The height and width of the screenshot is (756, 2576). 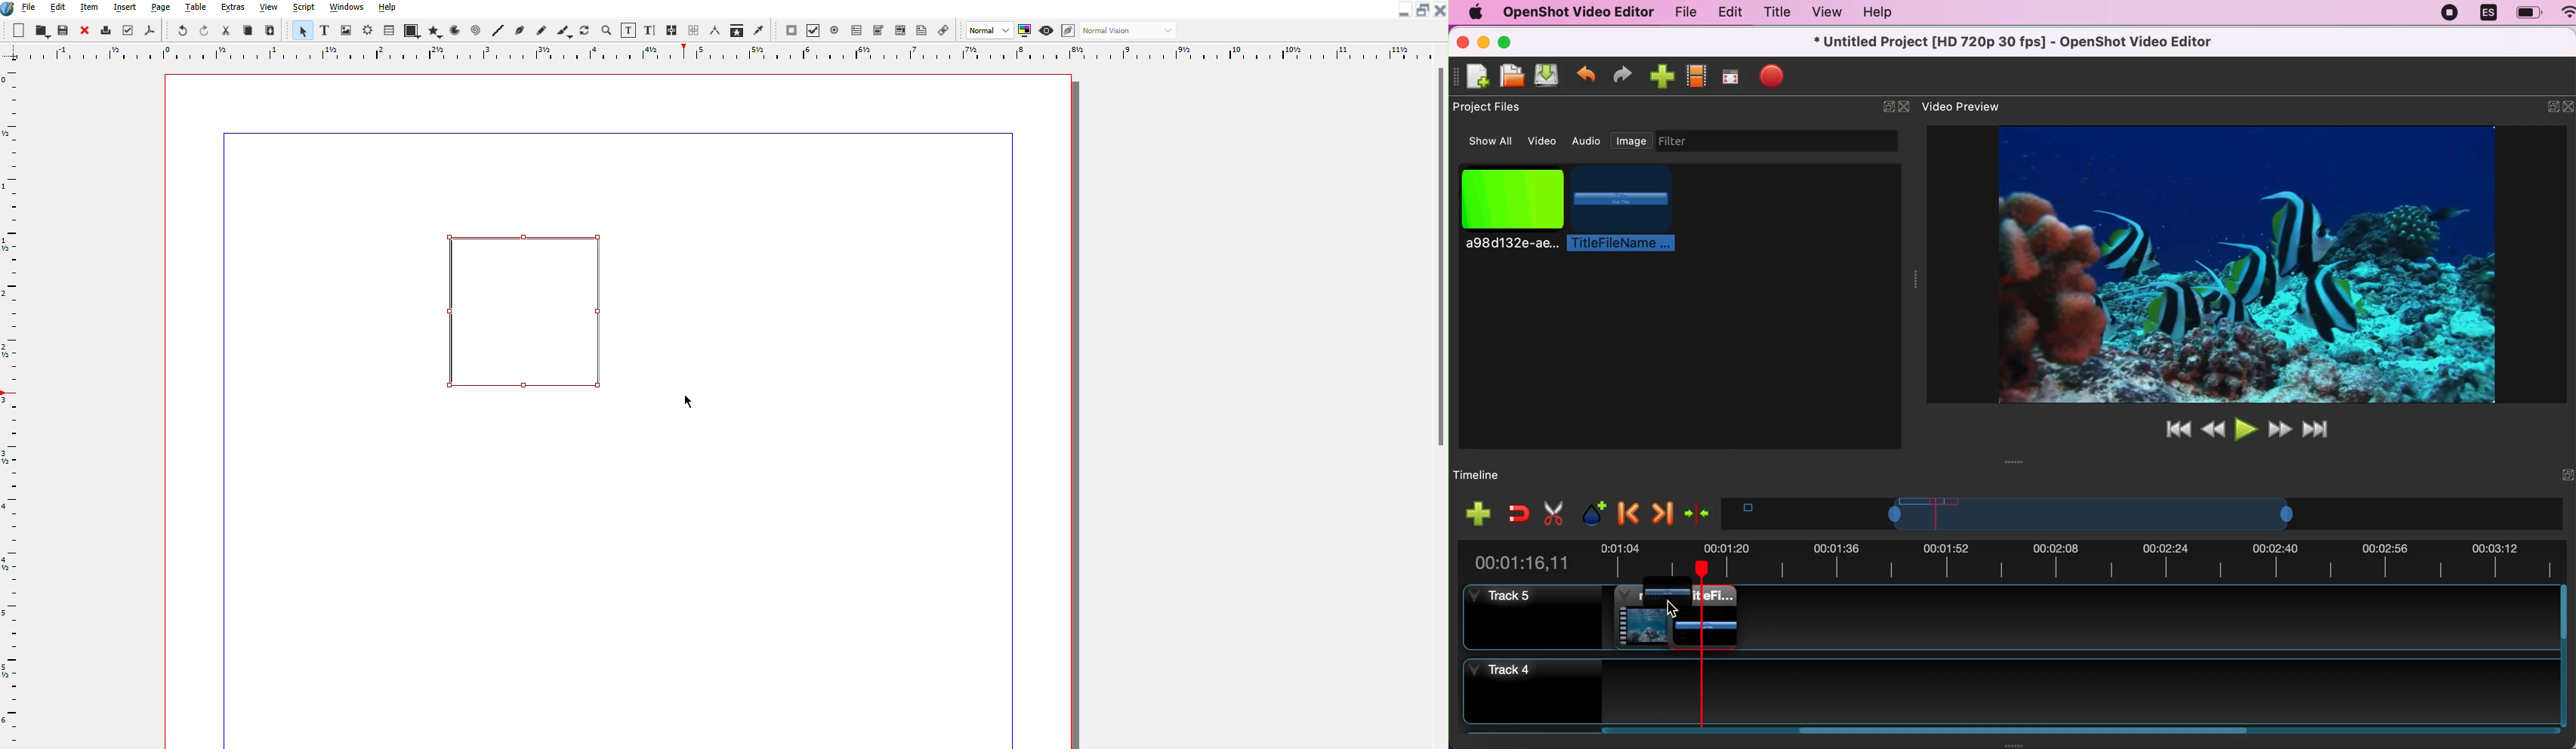 What do you see at coordinates (82, 31) in the screenshot?
I see `Close` at bounding box center [82, 31].